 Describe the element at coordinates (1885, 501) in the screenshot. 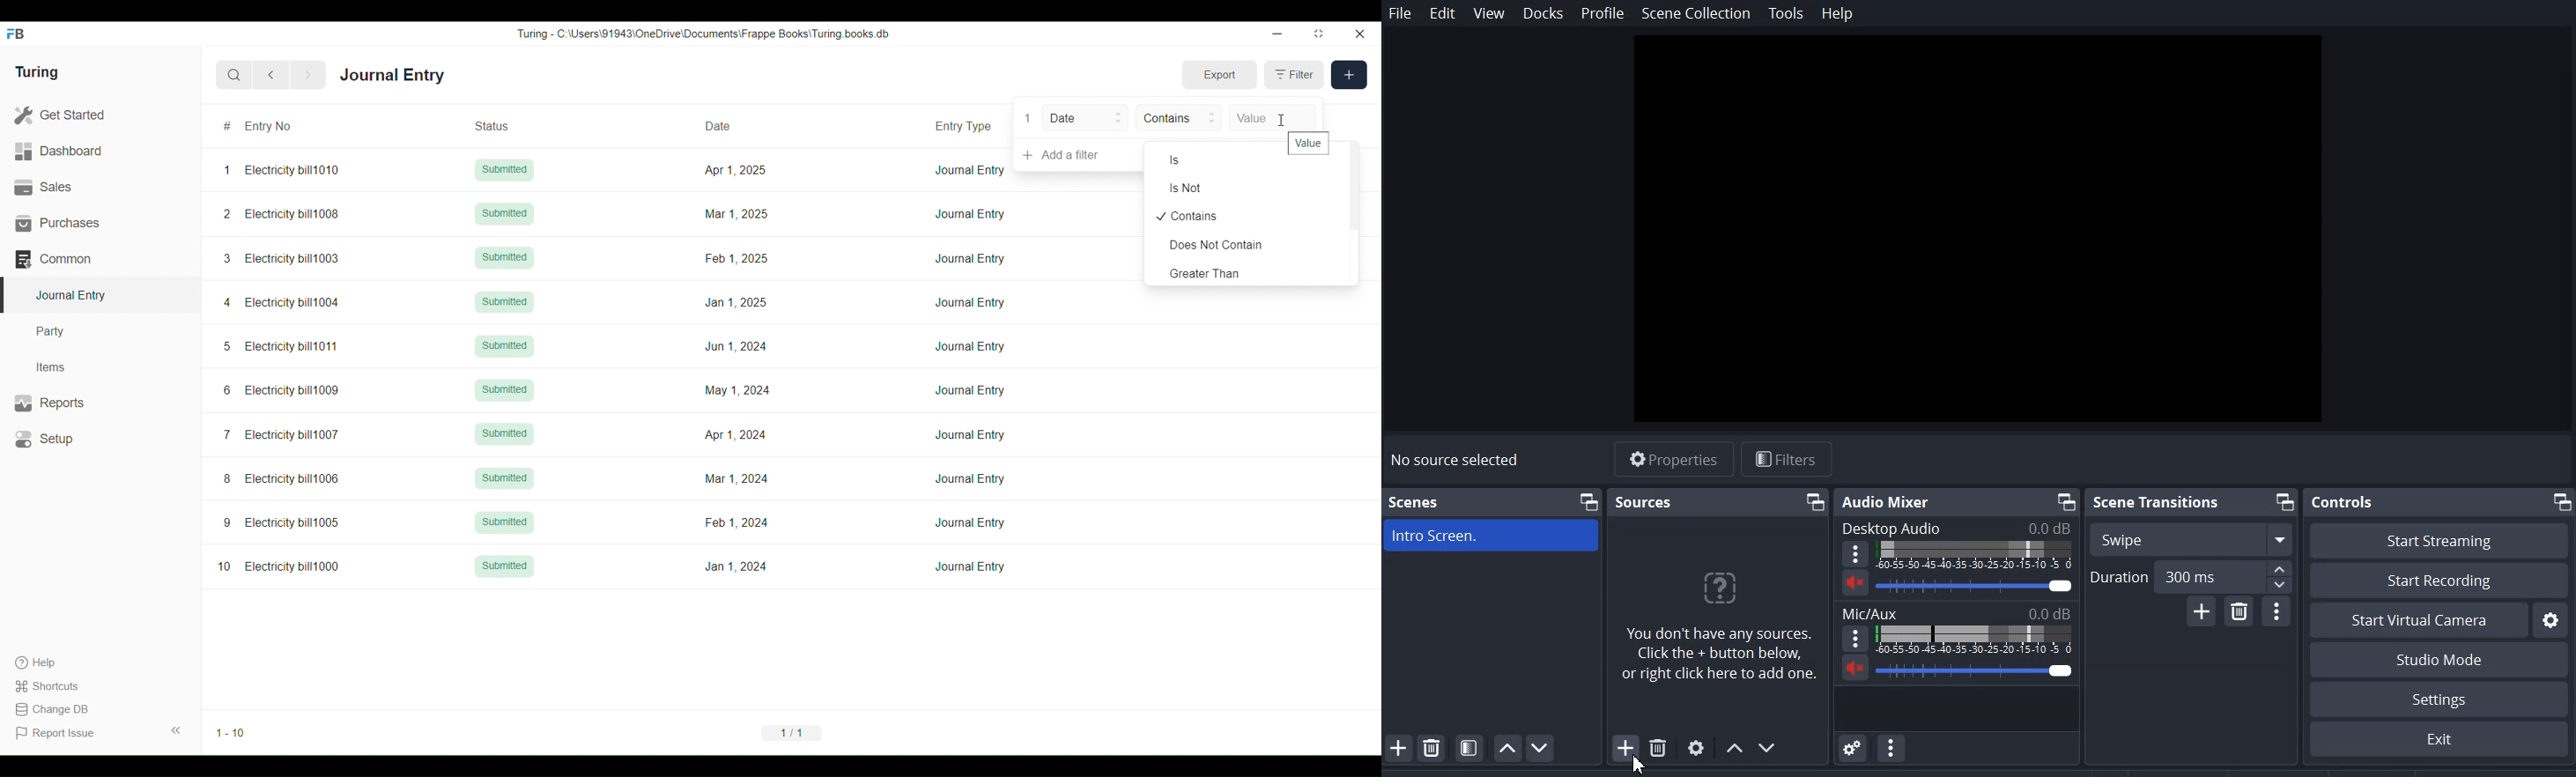

I see `Audio ZMixer` at that location.